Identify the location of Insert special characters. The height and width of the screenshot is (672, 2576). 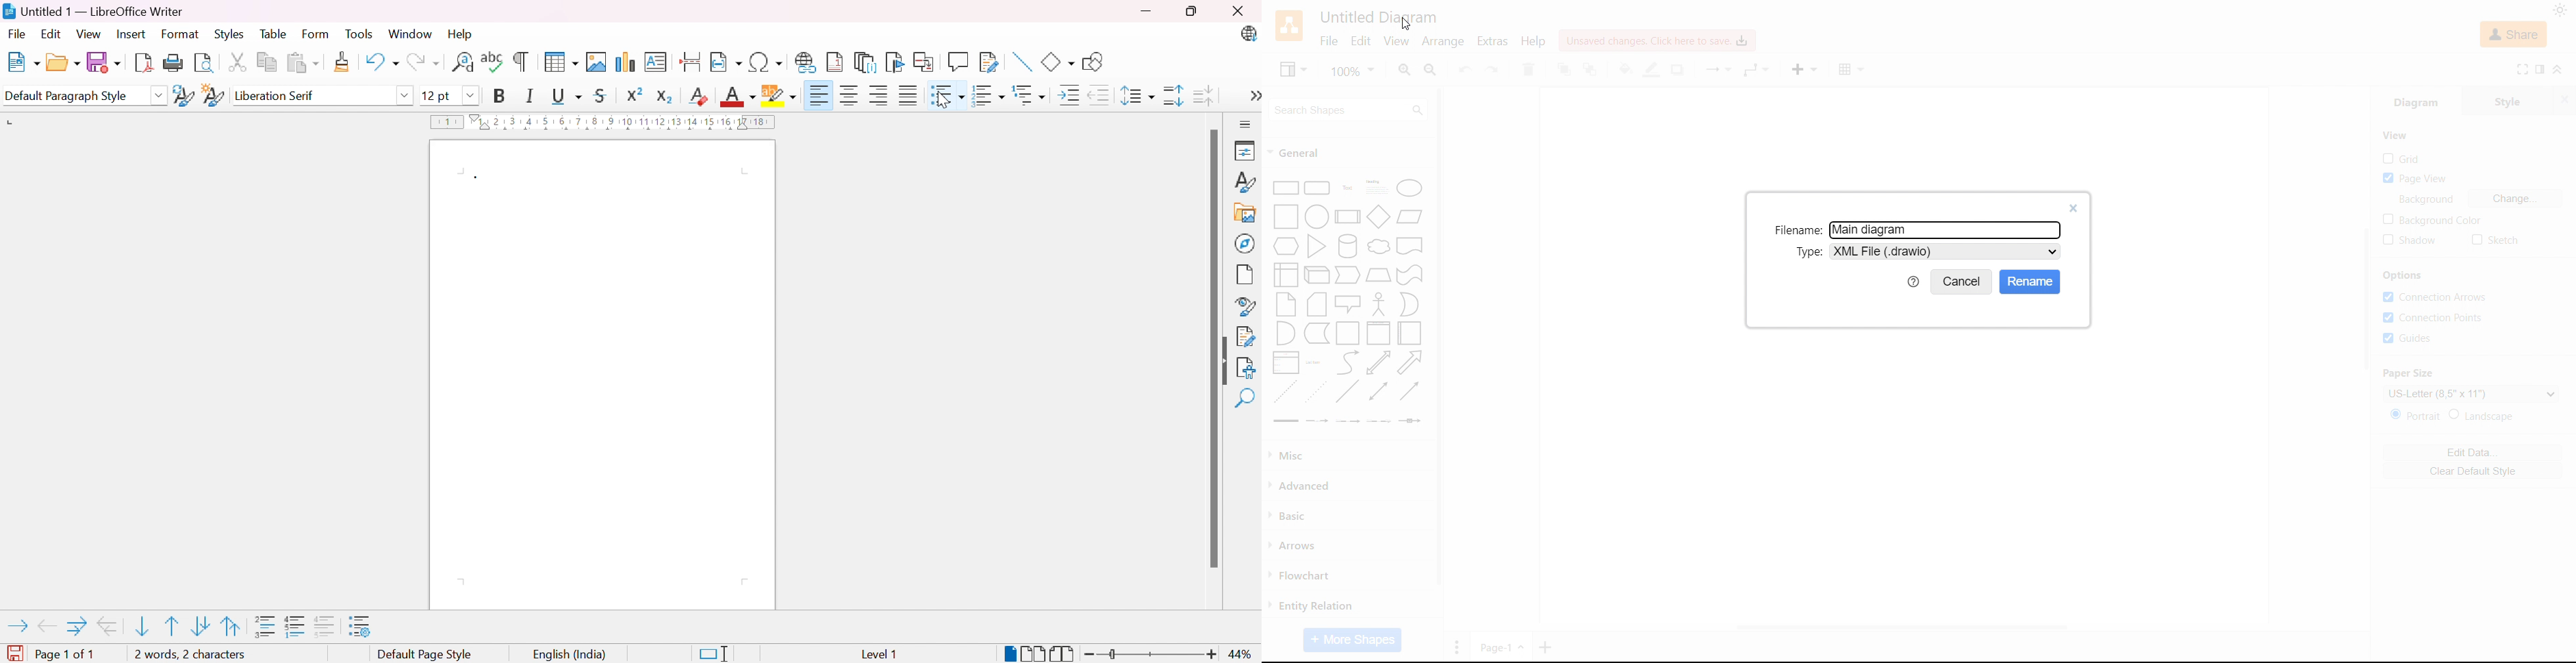
(765, 62).